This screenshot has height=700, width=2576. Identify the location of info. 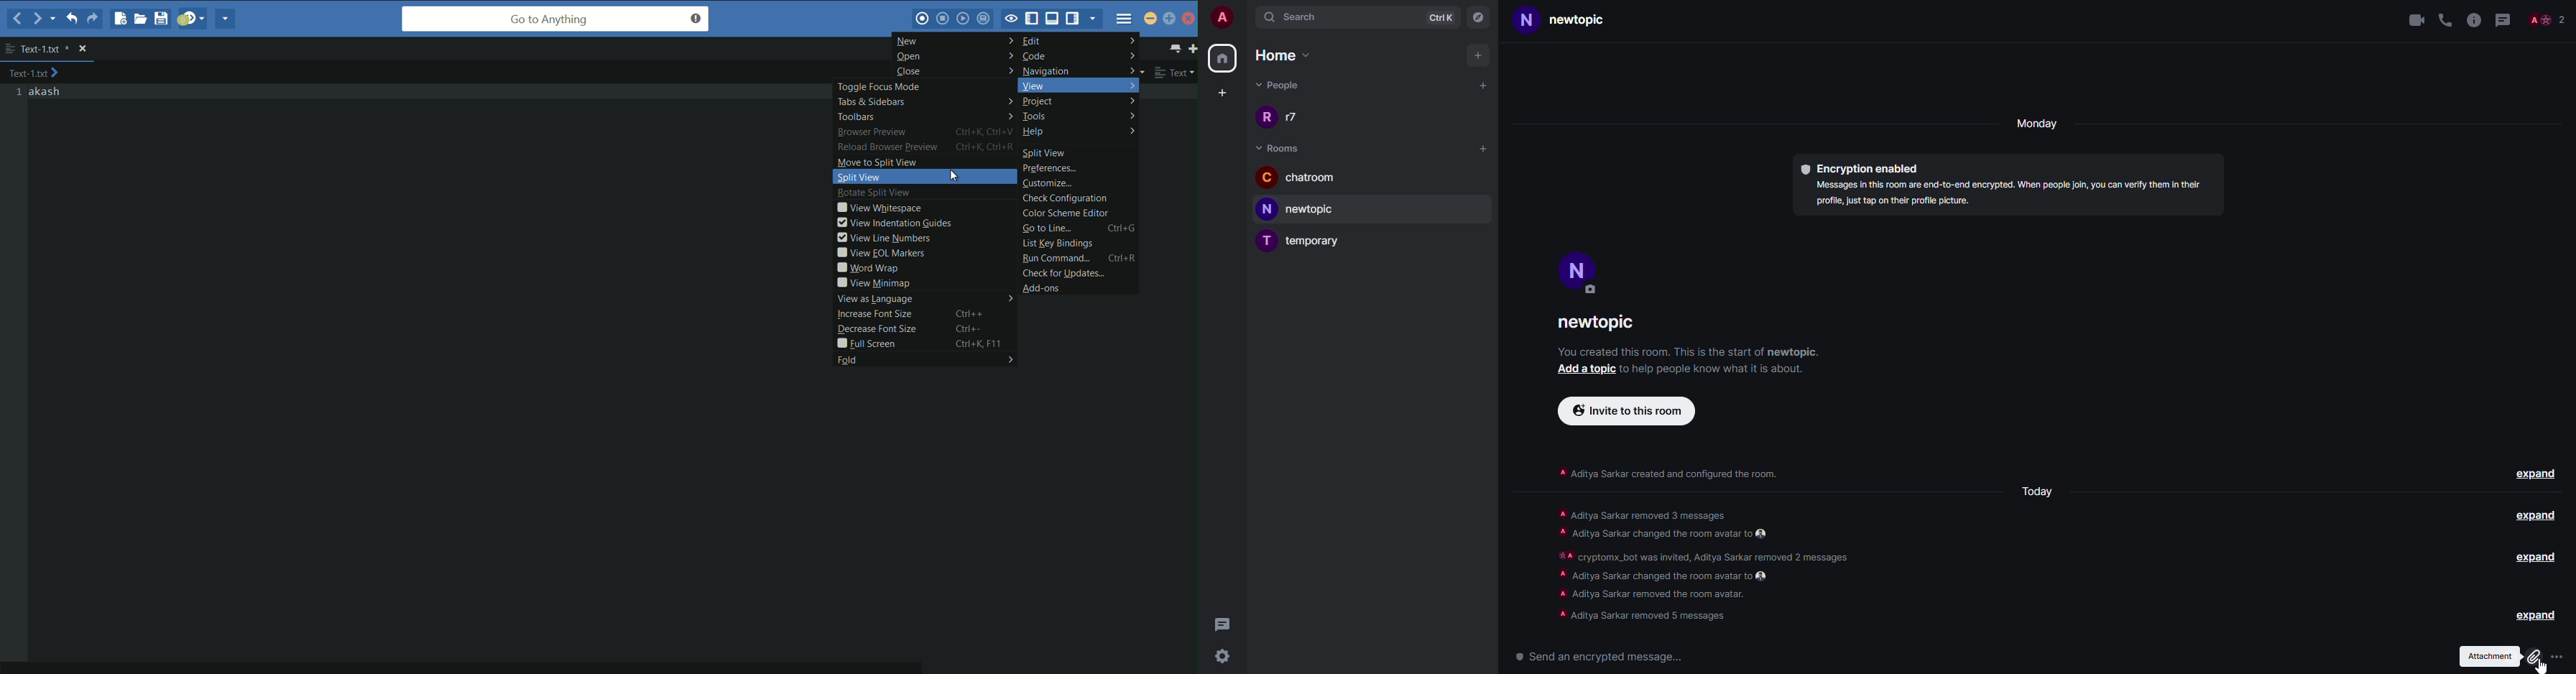
(1671, 471).